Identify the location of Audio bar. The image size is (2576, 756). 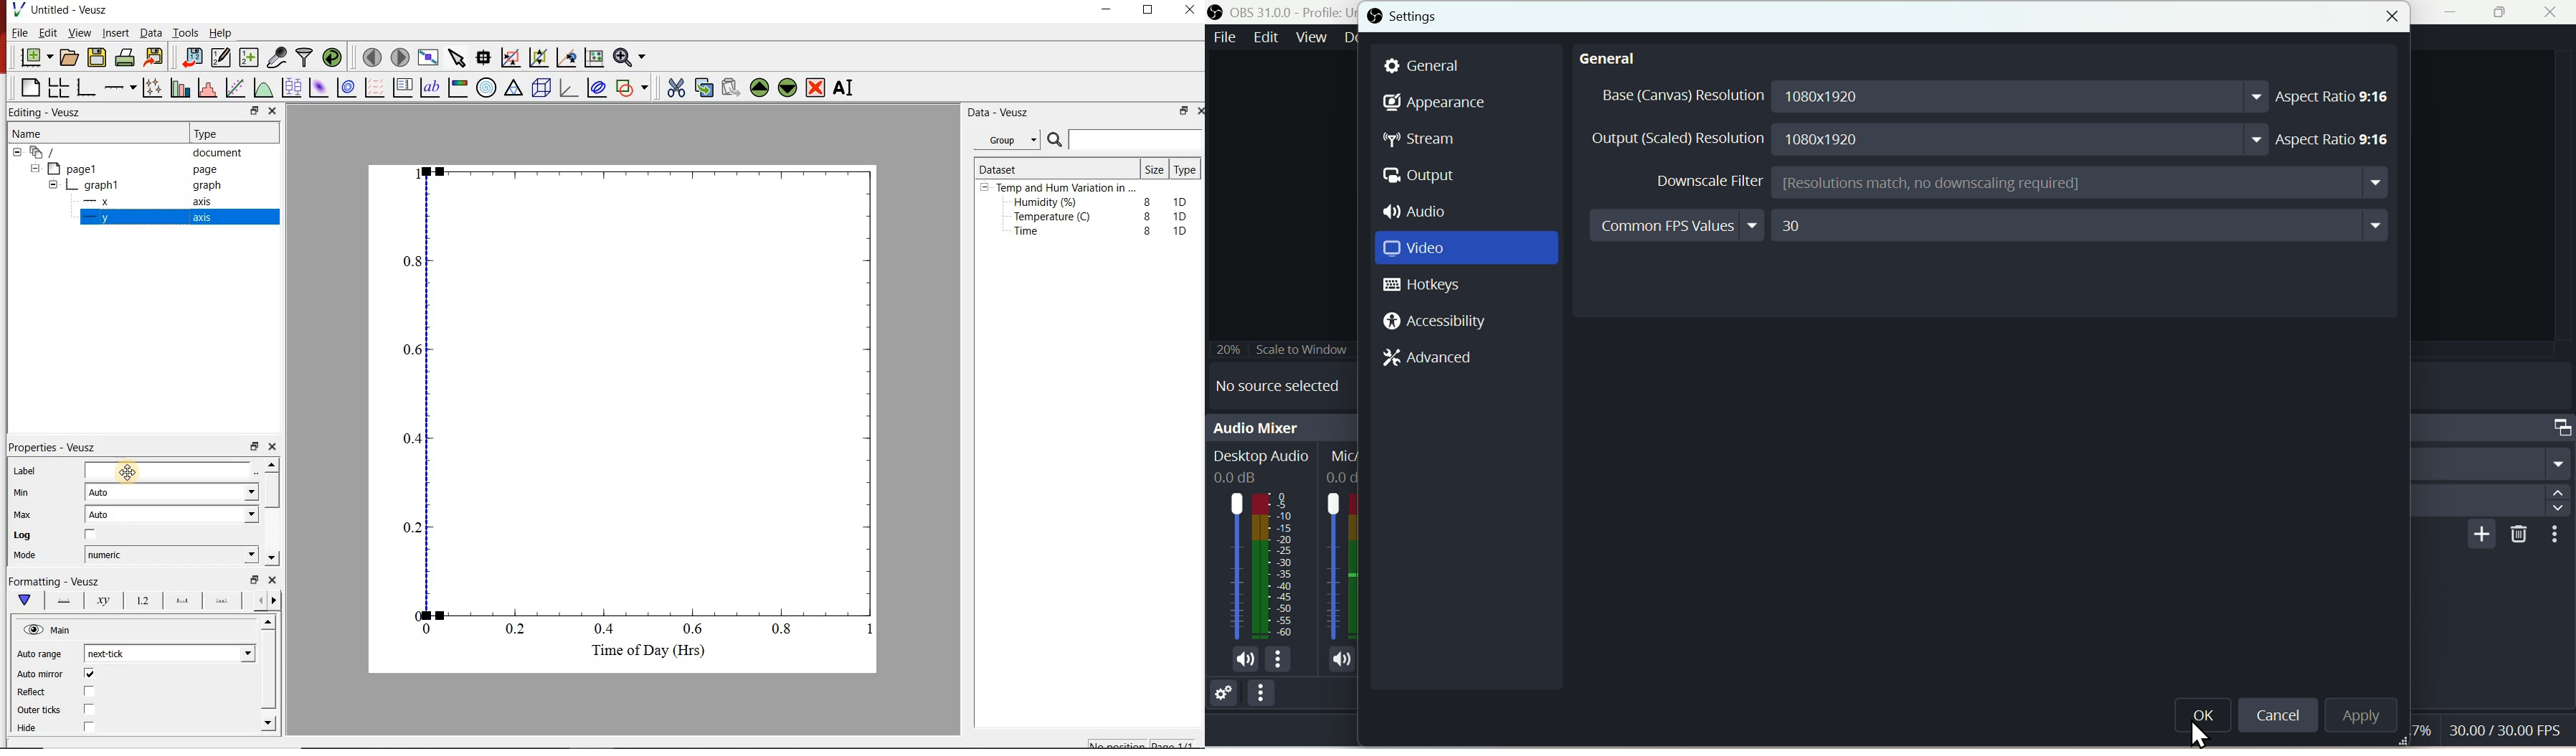
(1281, 555).